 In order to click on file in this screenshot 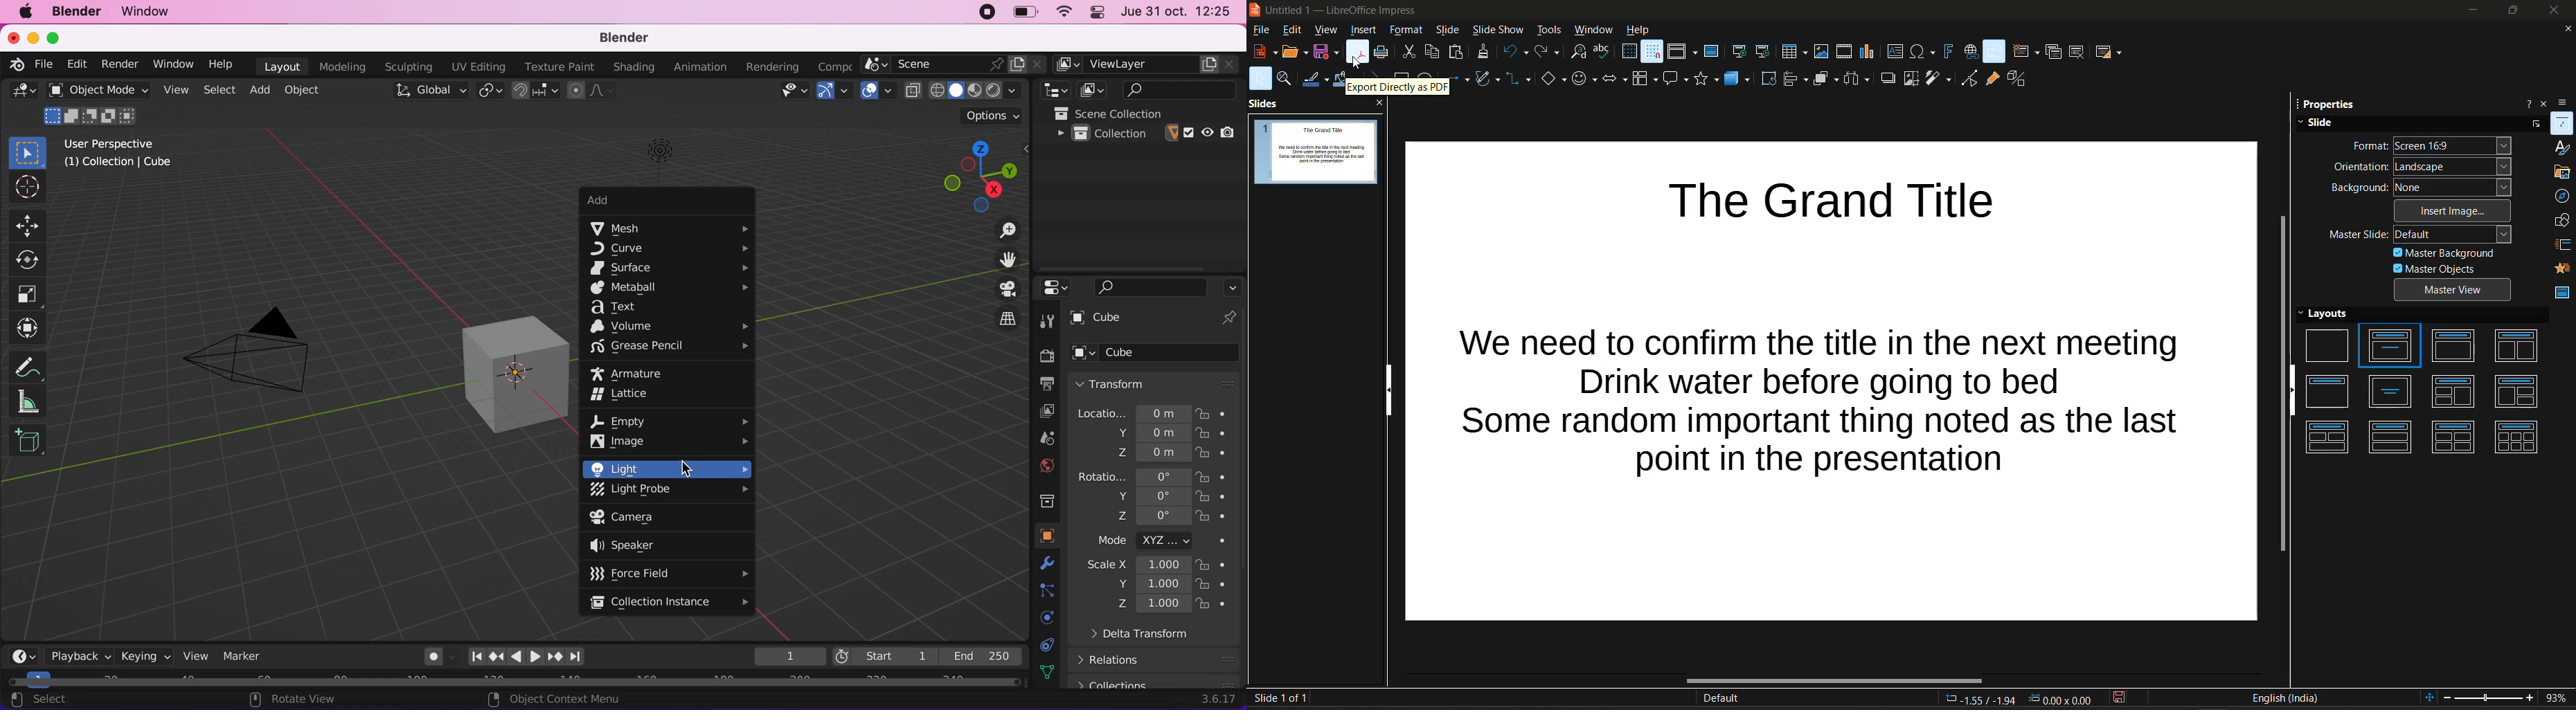, I will do `click(1263, 30)`.